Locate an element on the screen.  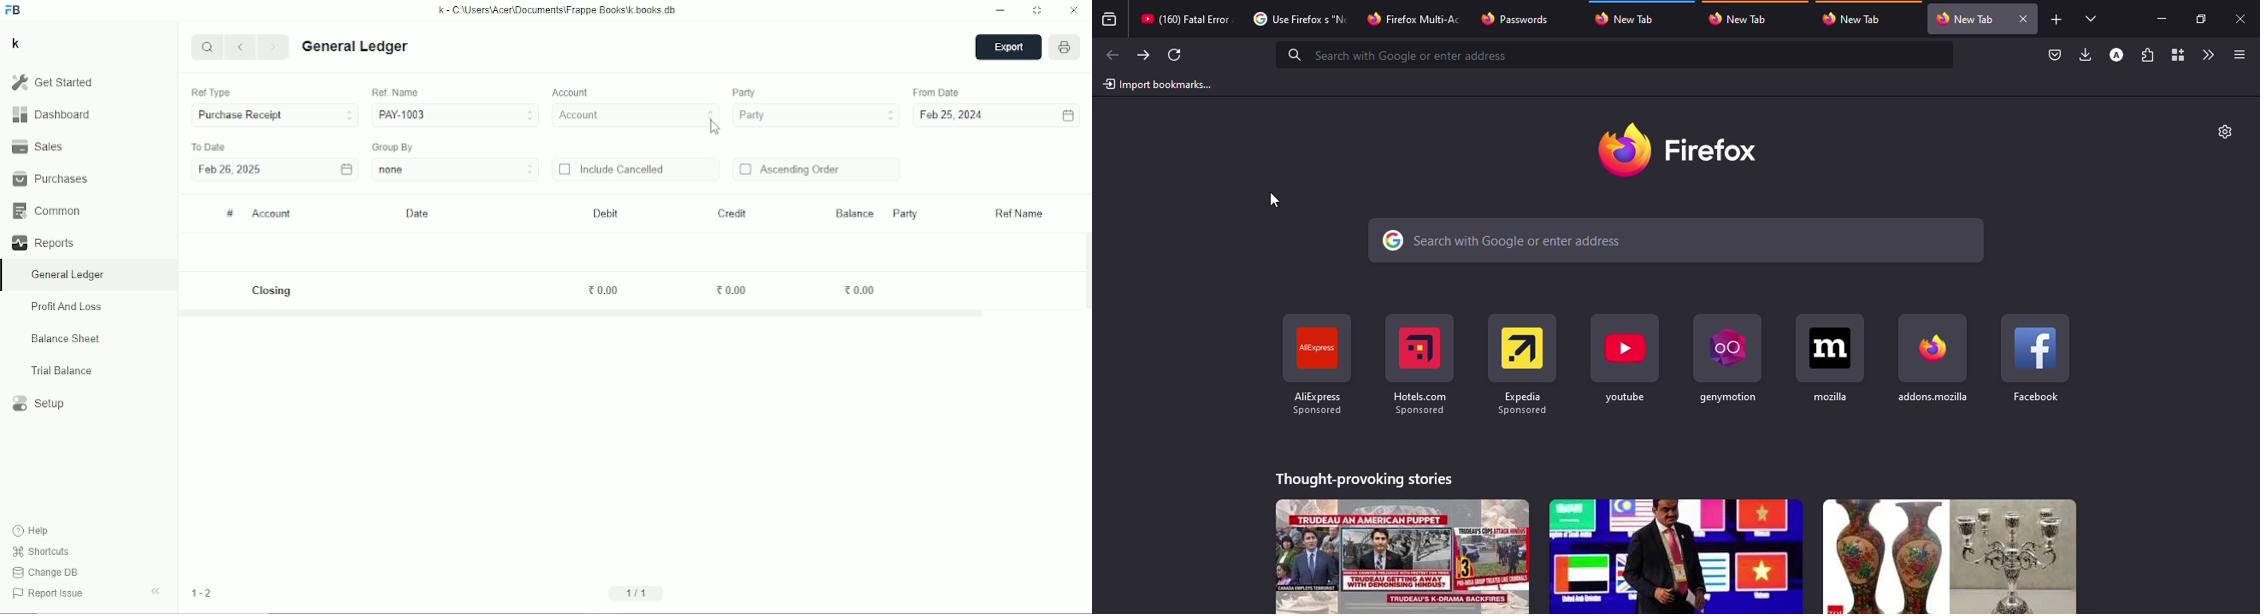
To date is located at coordinates (208, 146).